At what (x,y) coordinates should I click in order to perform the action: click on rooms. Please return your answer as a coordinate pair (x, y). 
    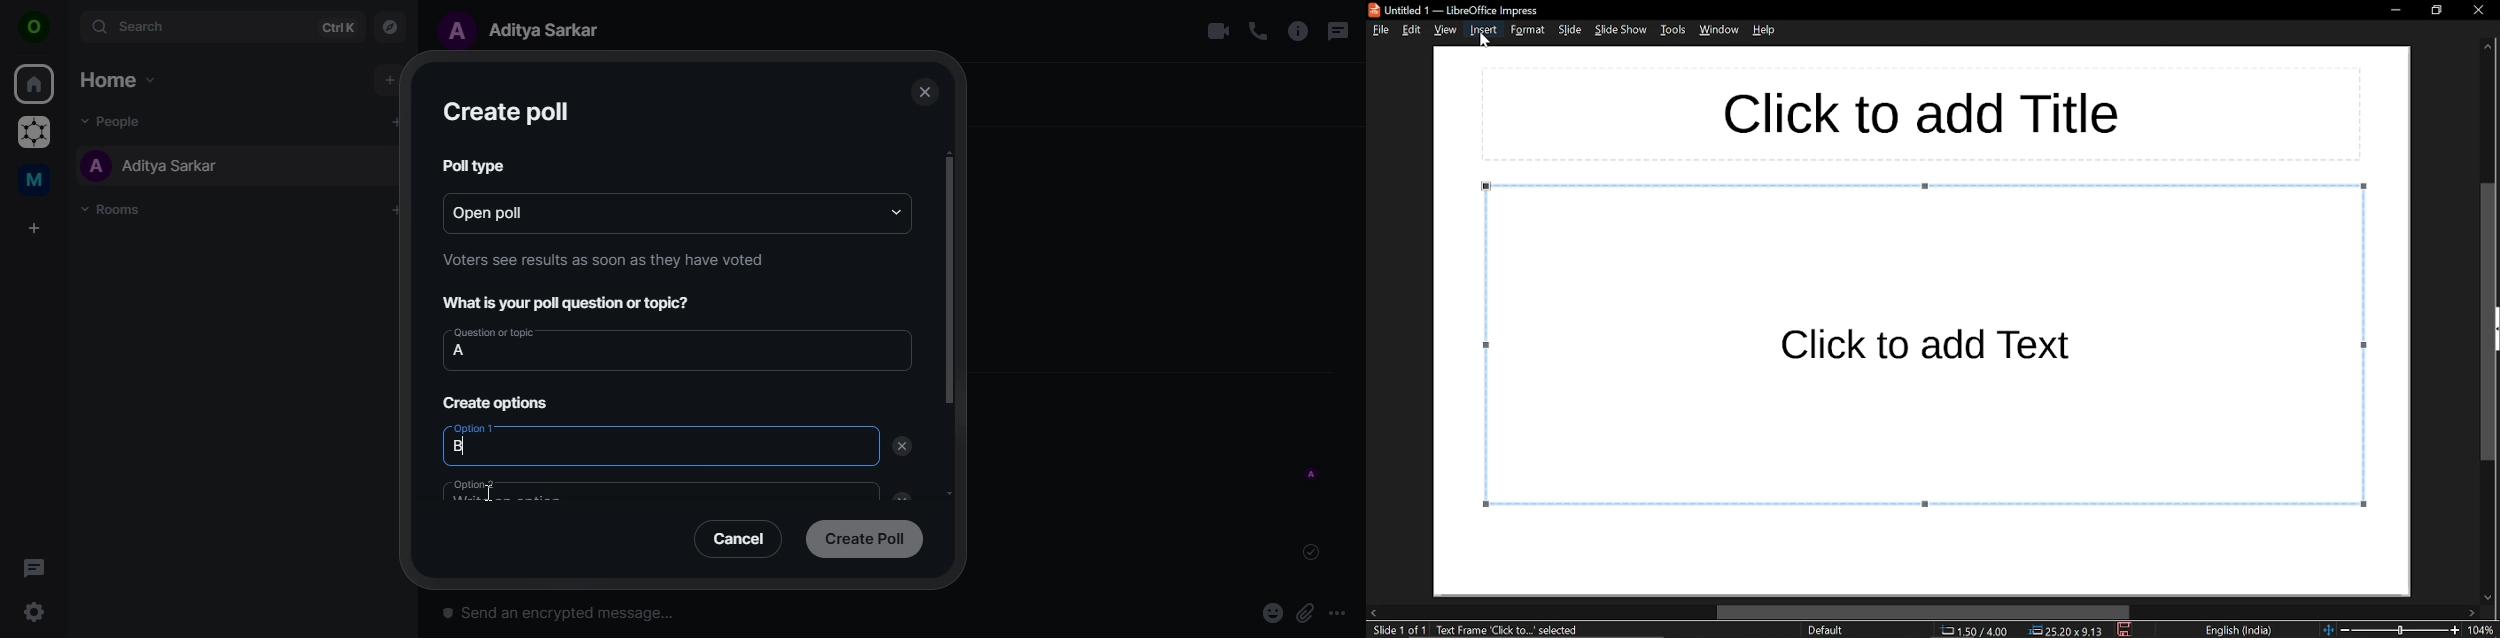
    Looking at the image, I should click on (117, 210).